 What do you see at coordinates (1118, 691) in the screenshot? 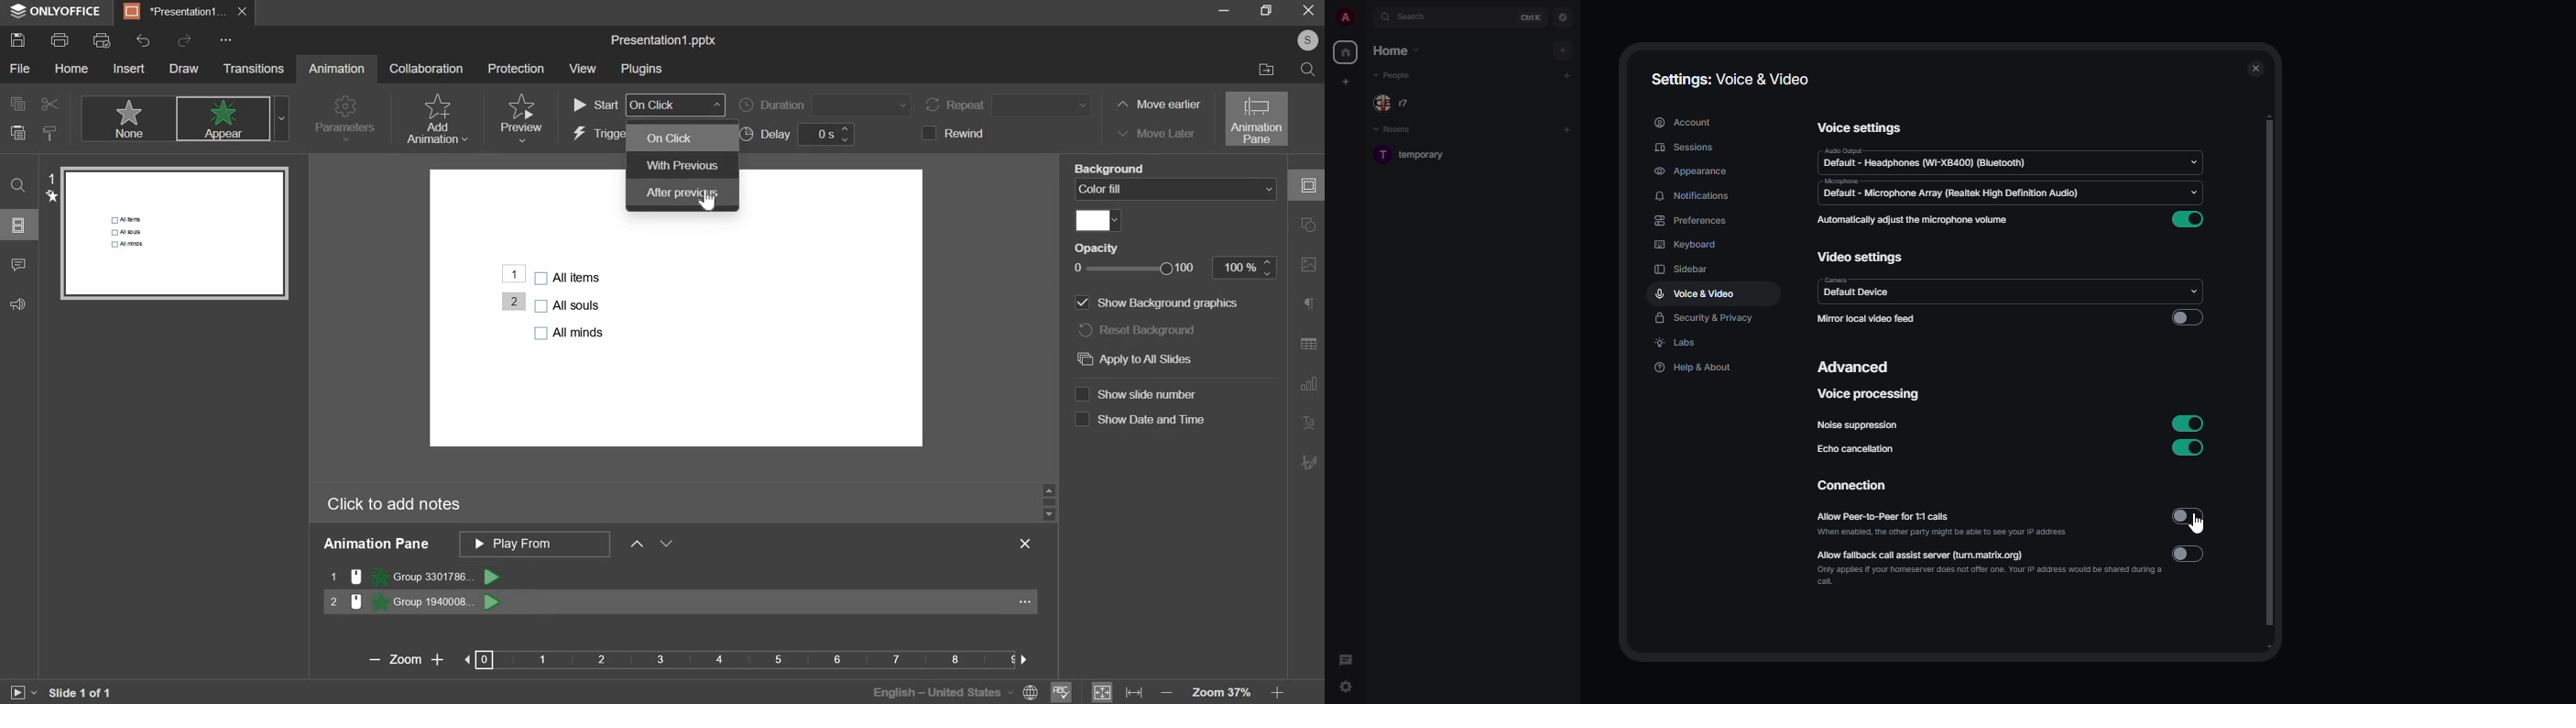
I see `fit` at bounding box center [1118, 691].